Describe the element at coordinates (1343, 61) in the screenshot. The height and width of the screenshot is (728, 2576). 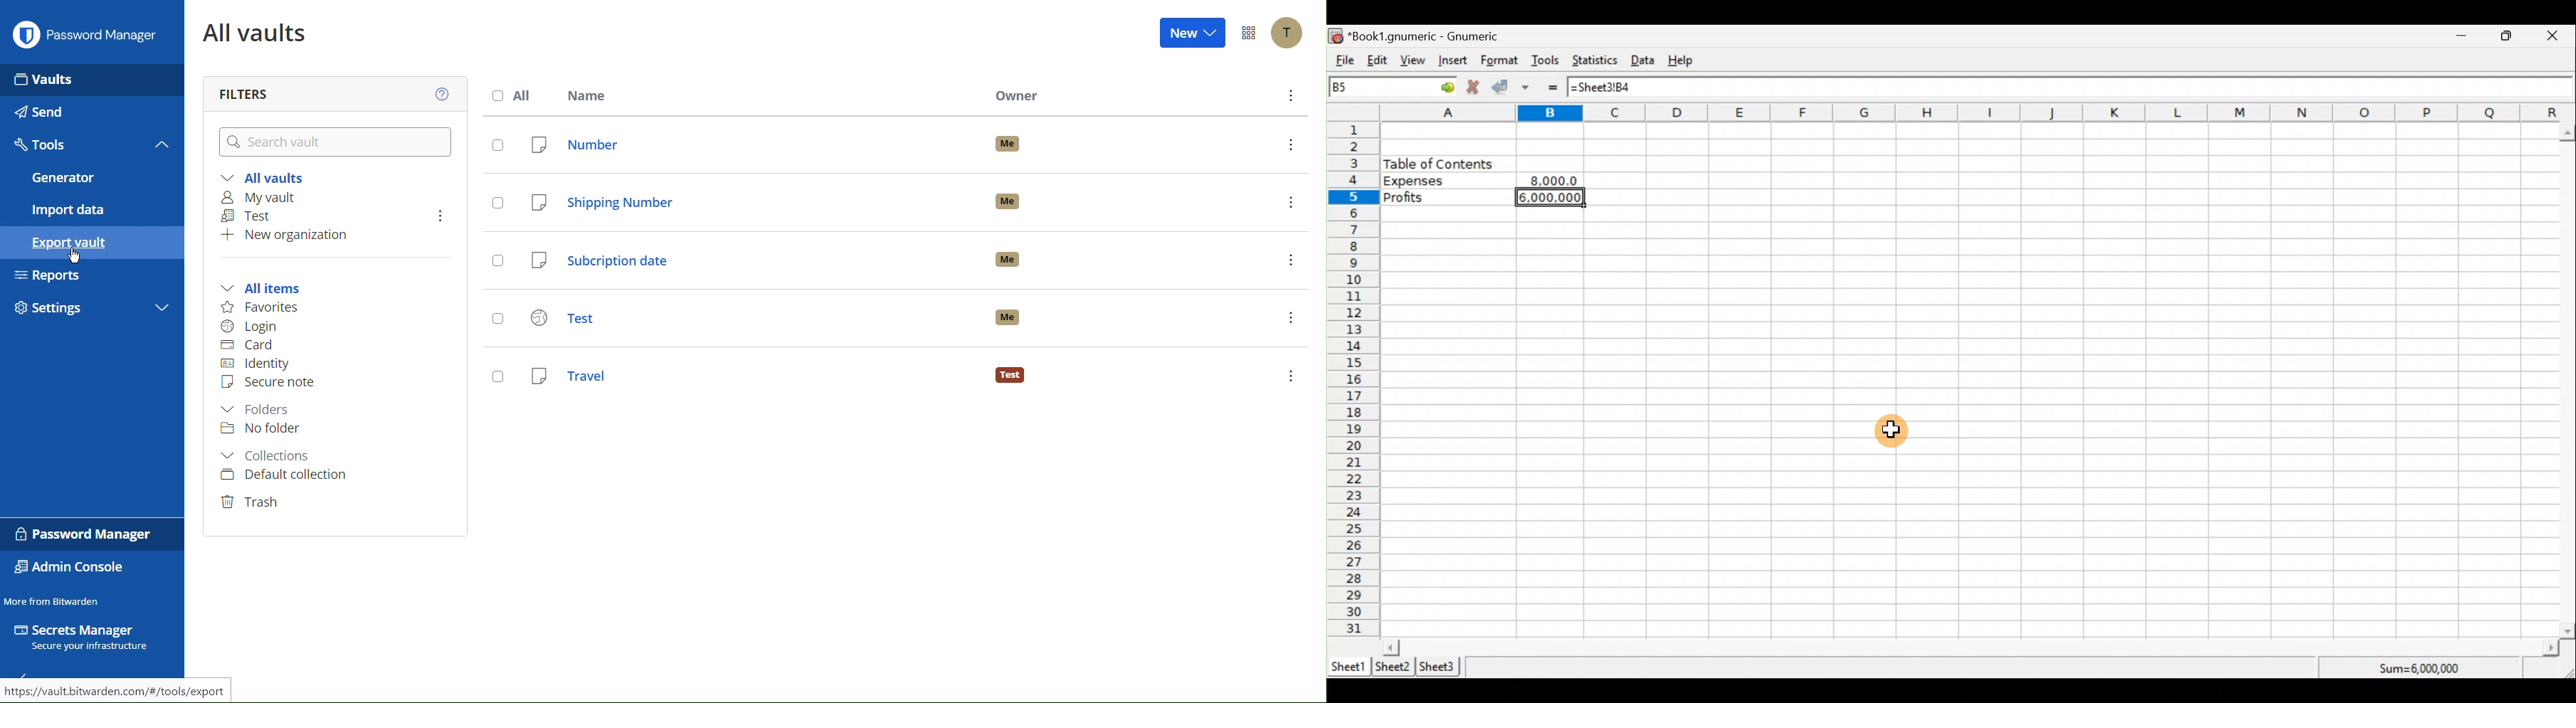
I see `File` at that location.